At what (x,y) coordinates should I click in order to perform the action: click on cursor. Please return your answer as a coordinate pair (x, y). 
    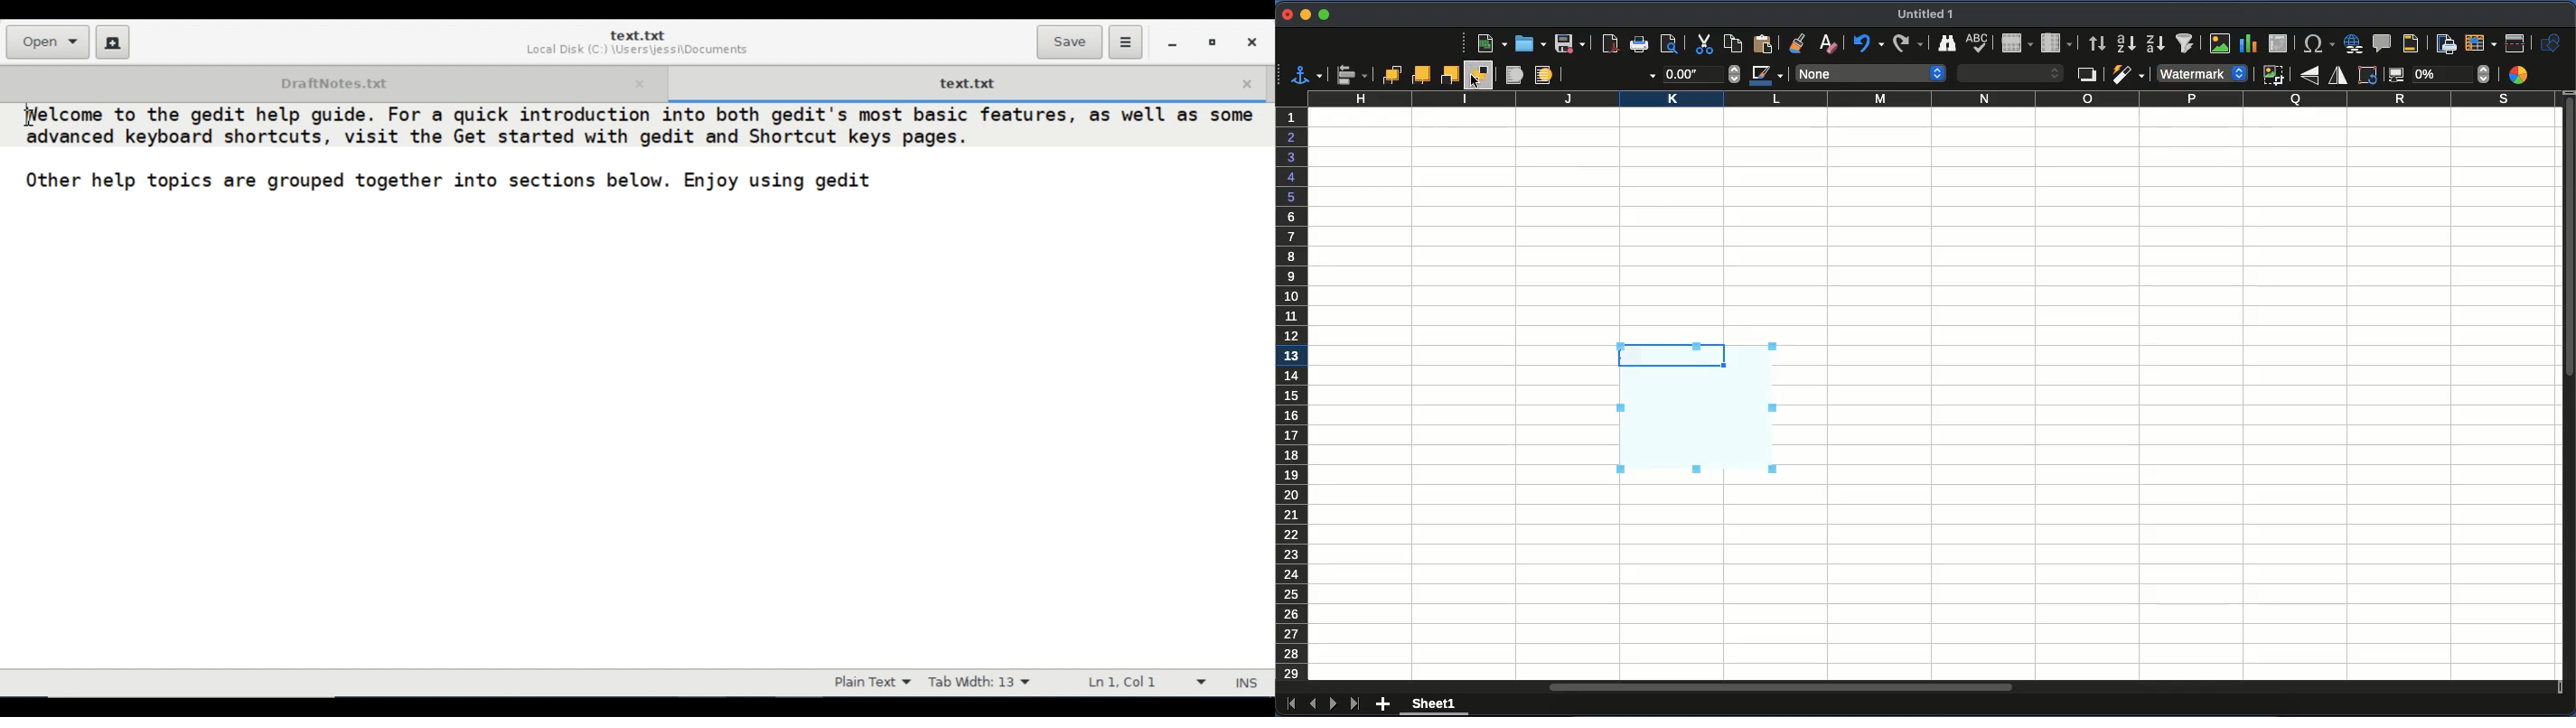
    Looking at the image, I should click on (25, 110).